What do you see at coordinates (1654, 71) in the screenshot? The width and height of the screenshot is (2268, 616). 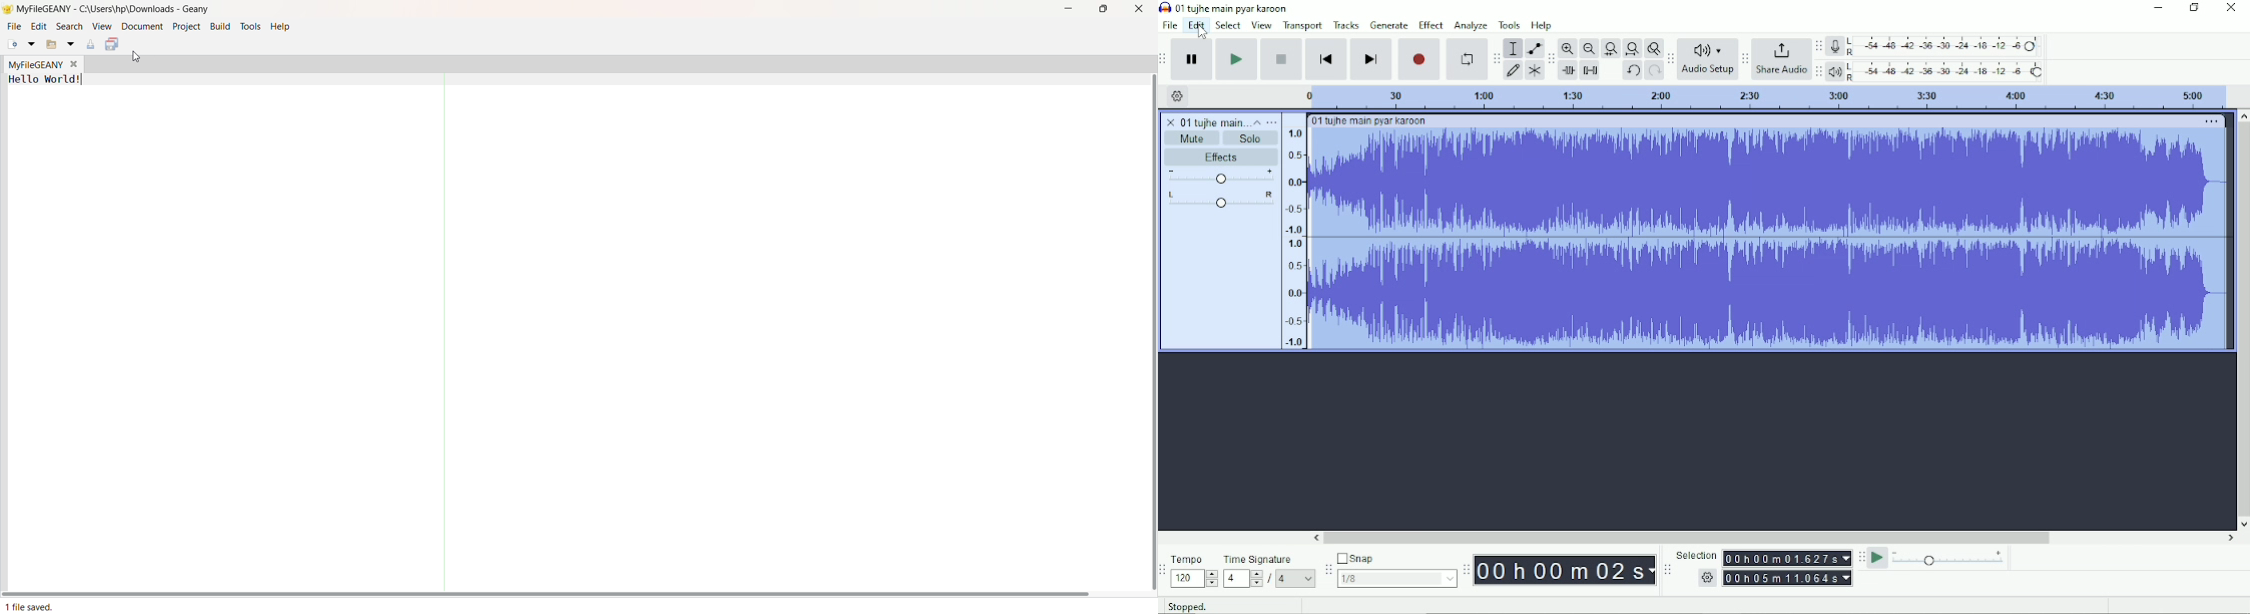 I see `Redo` at bounding box center [1654, 71].